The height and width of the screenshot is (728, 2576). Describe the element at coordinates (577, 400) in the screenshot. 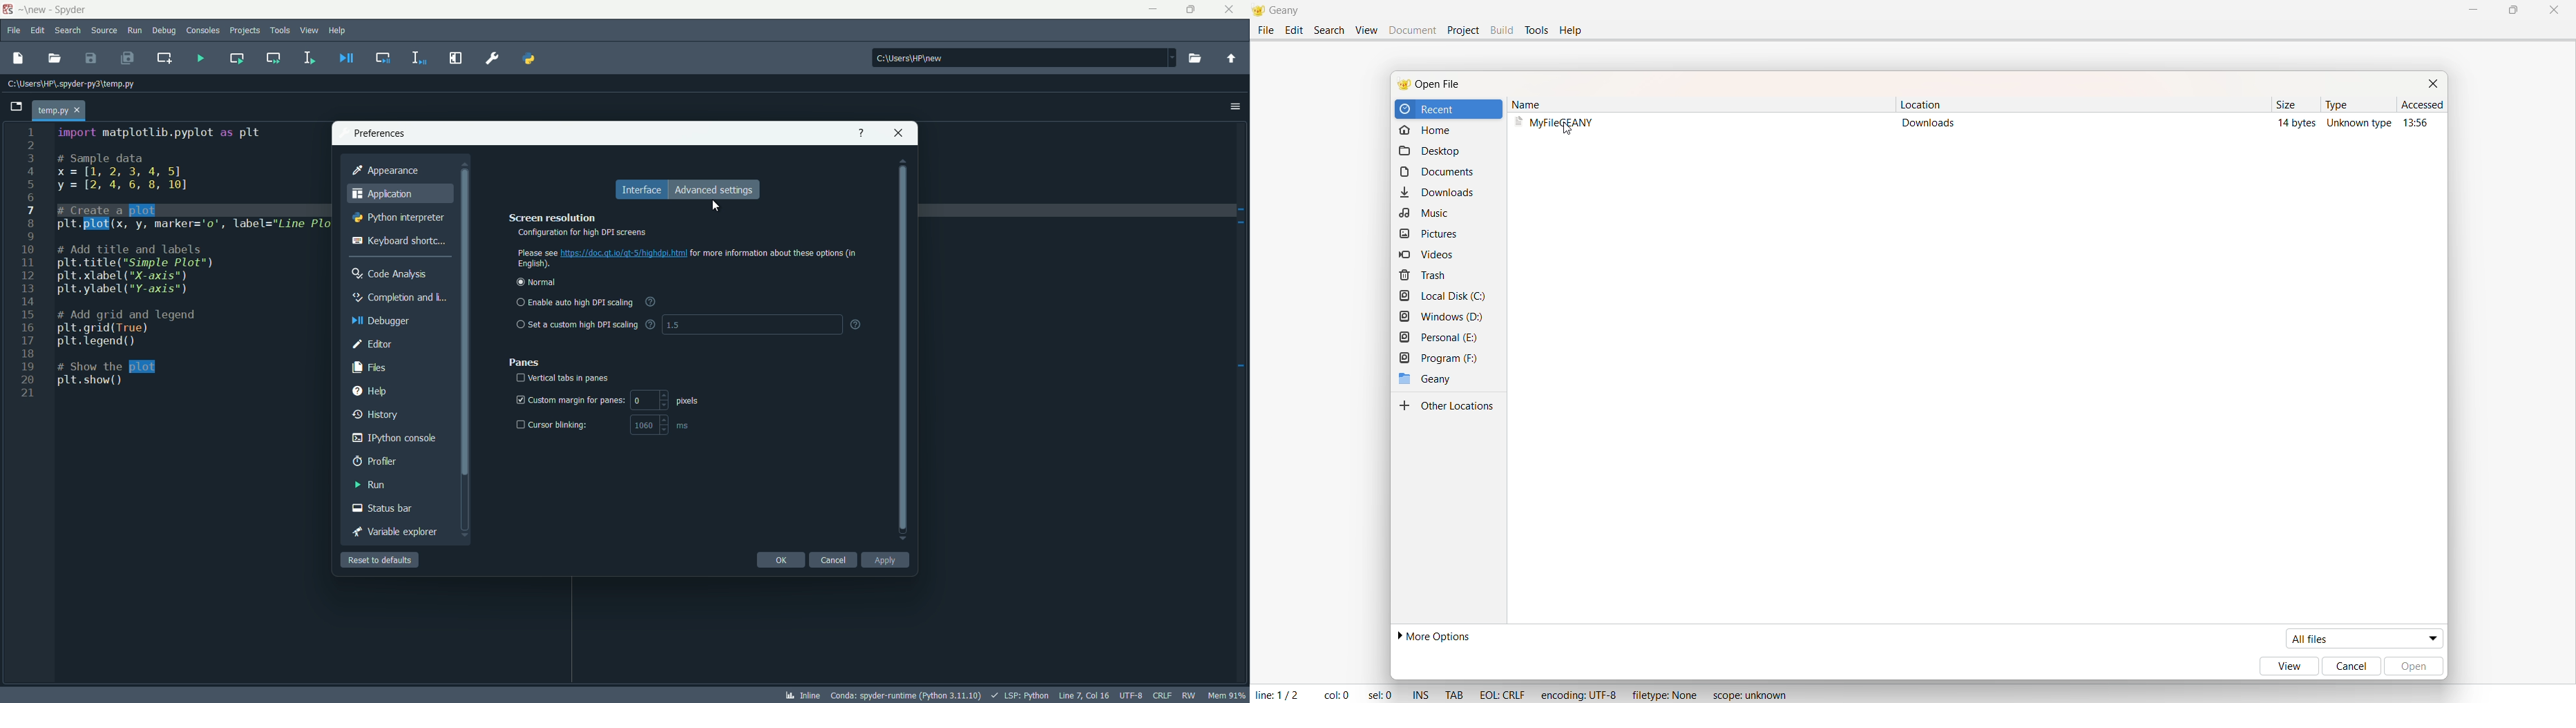

I see `custom margin for panes` at that location.